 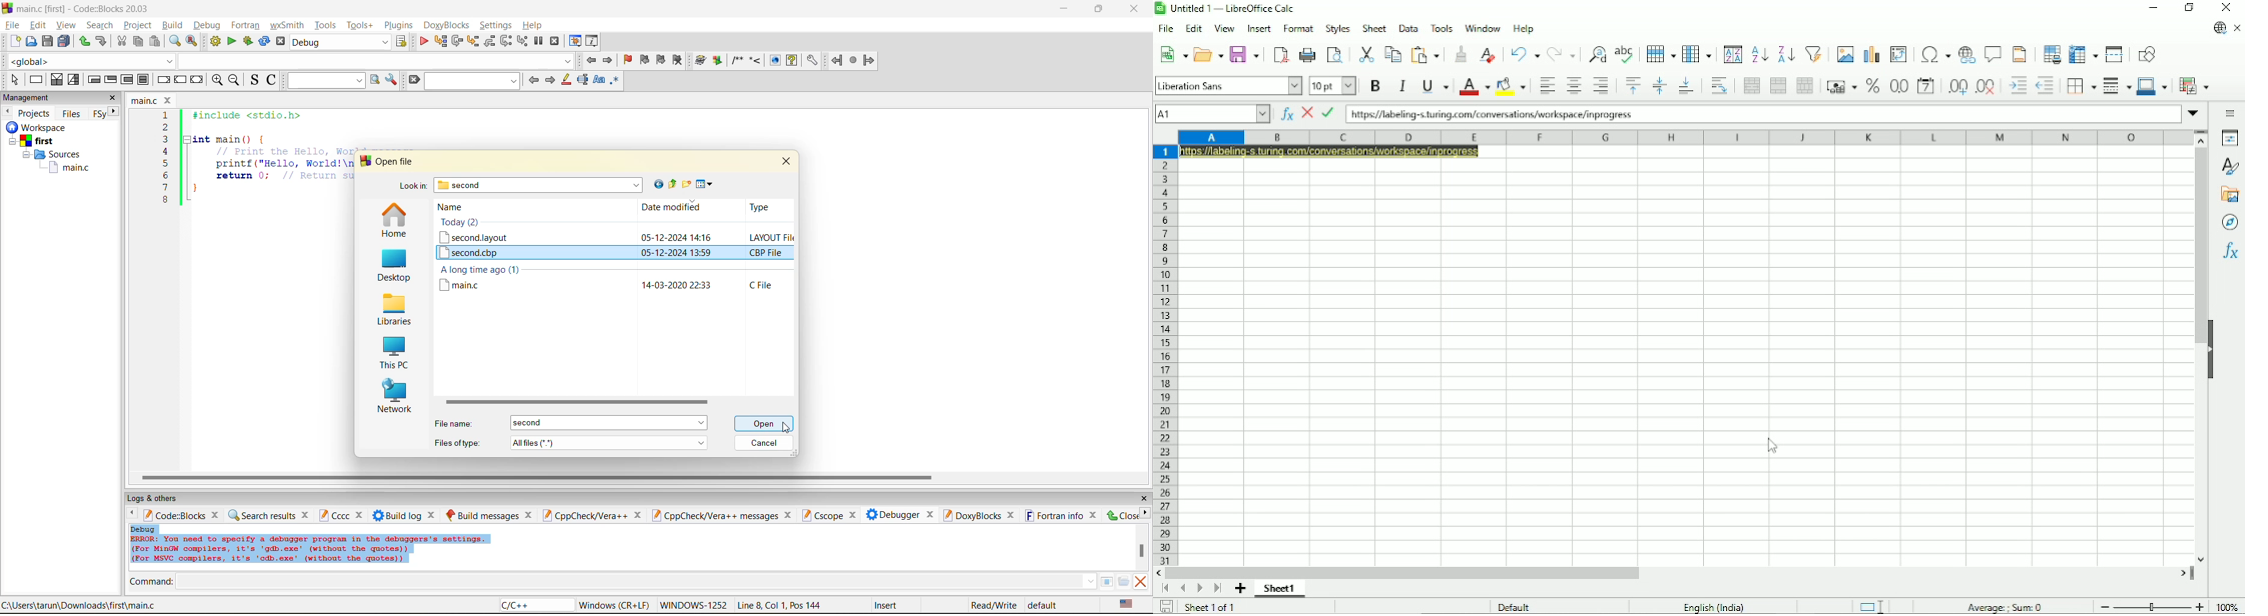 What do you see at coordinates (7, 111) in the screenshot?
I see `previous` at bounding box center [7, 111].